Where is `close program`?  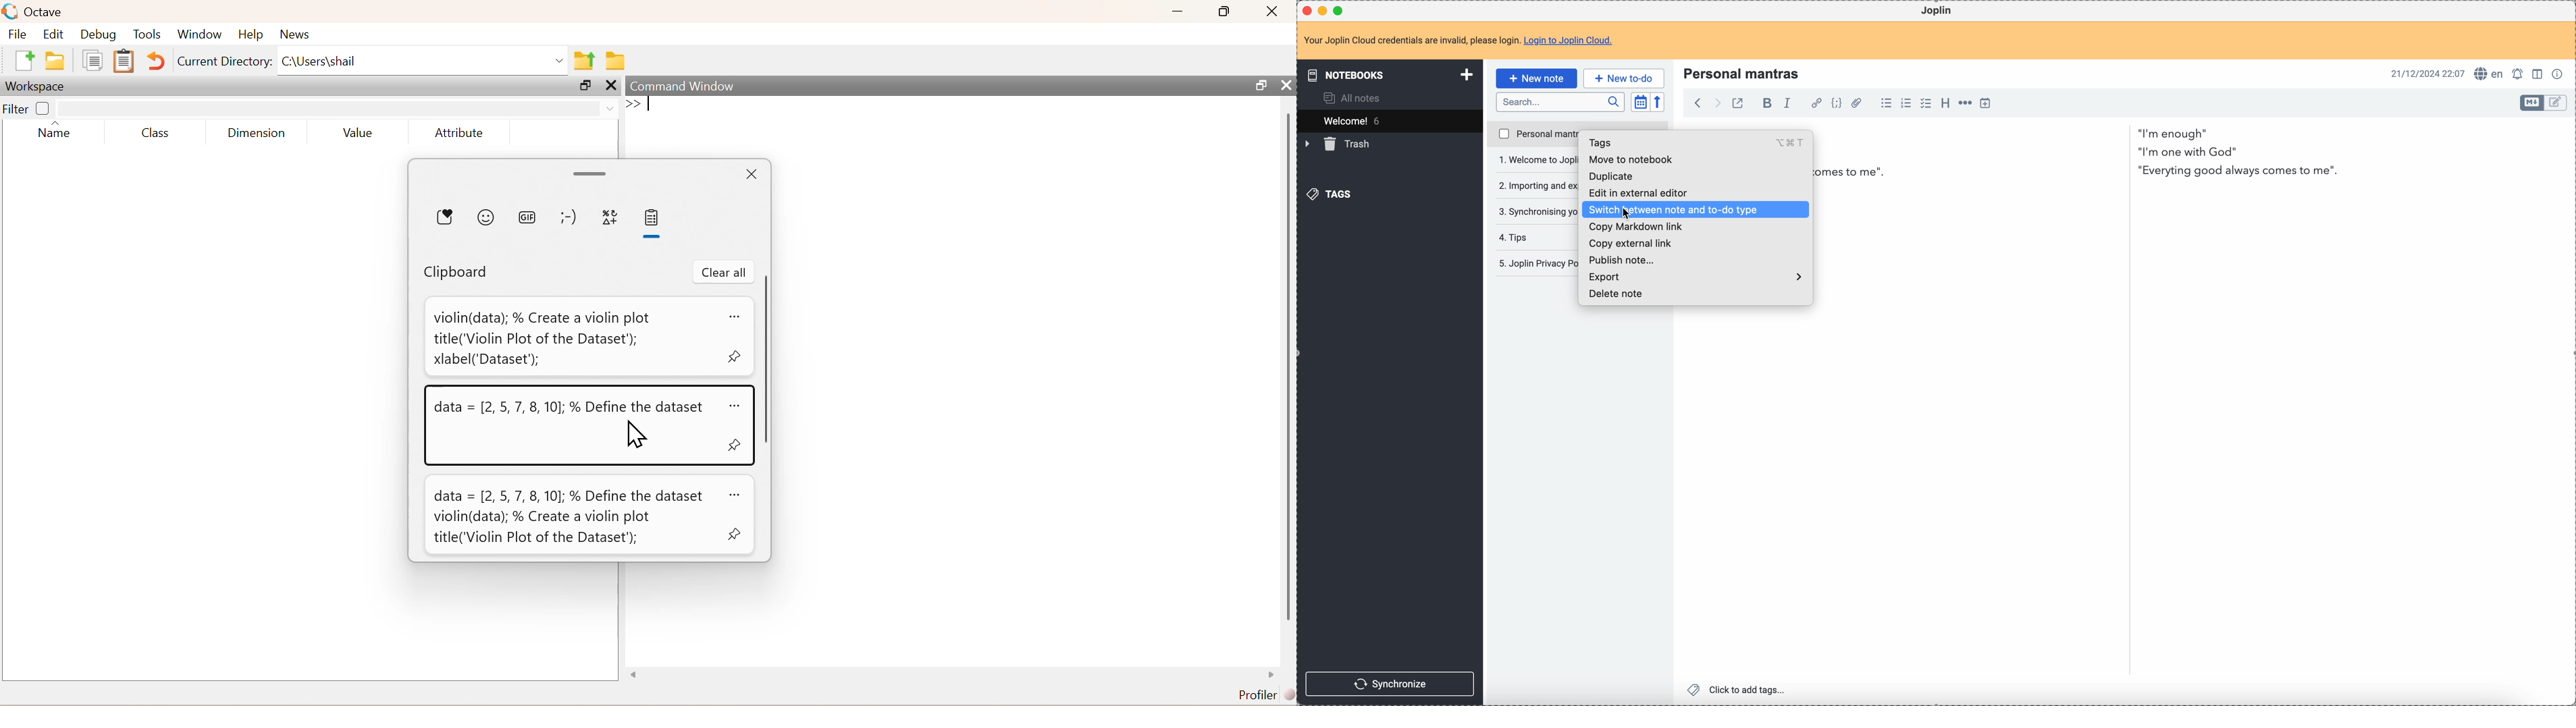 close program is located at coordinates (1306, 12).